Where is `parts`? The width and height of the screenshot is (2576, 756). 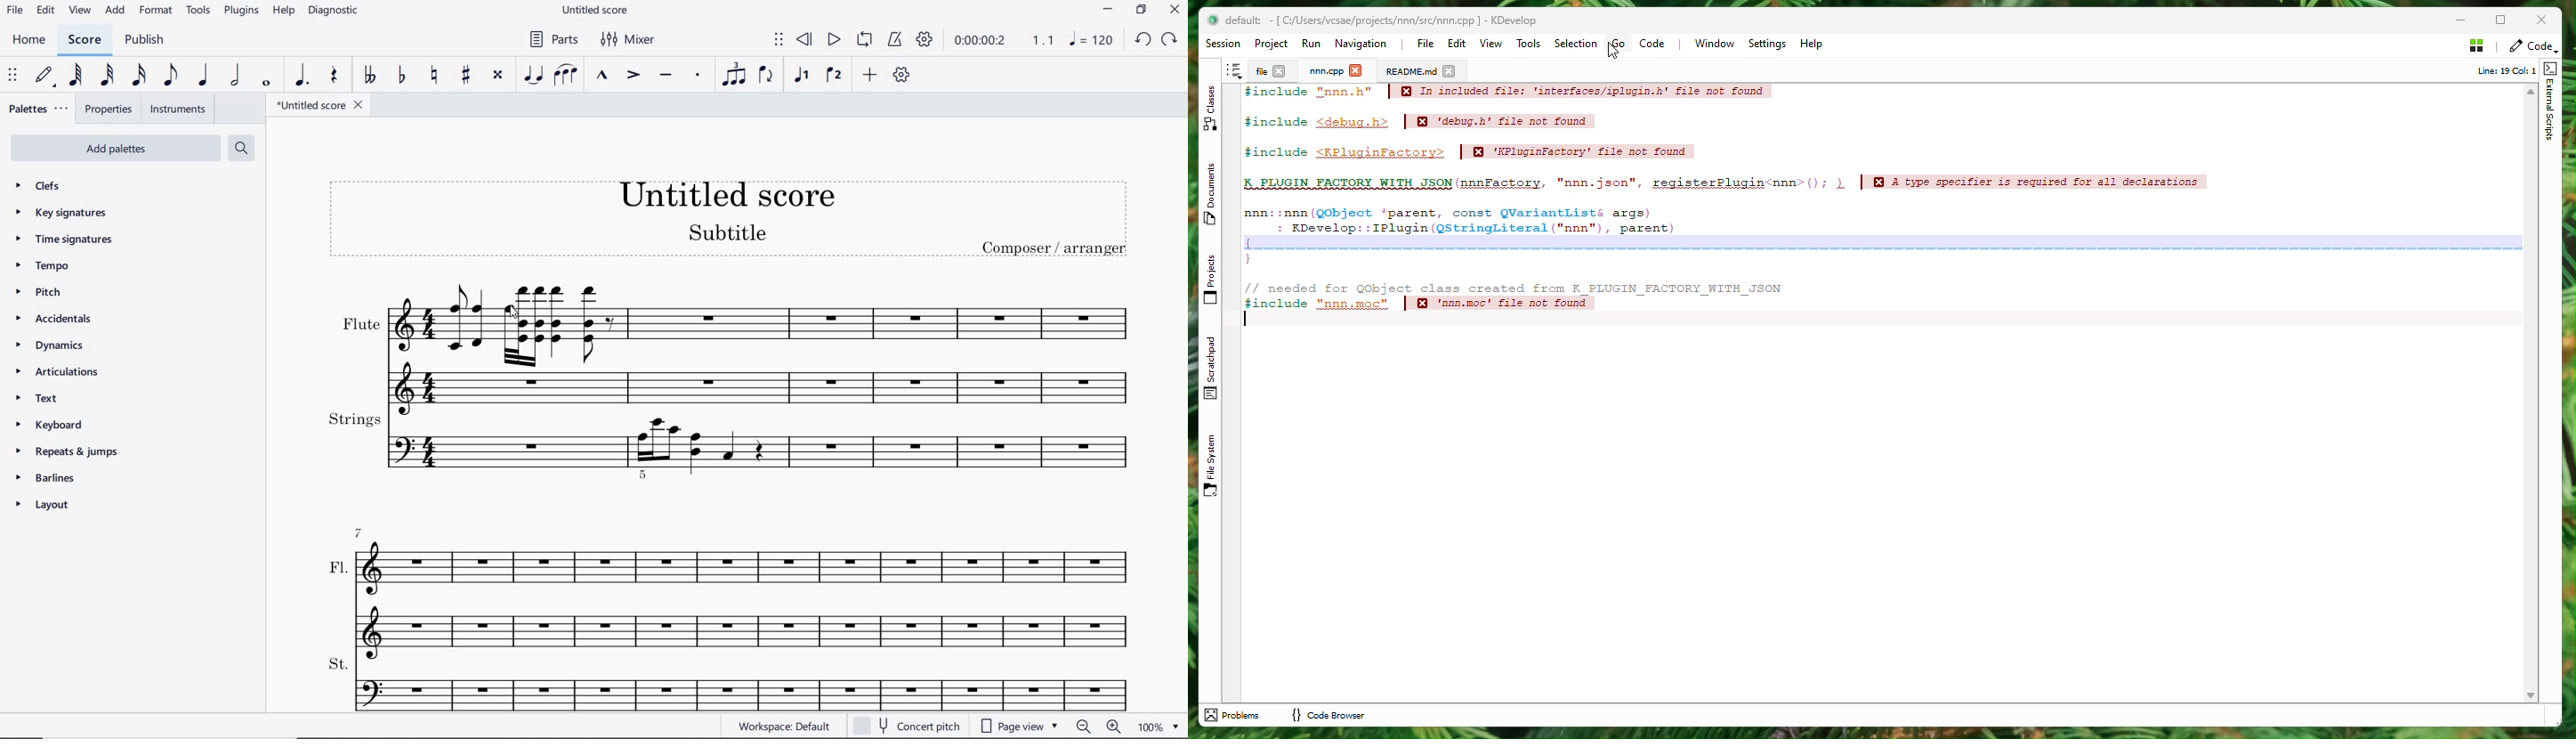 parts is located at coordinates (556, 42).